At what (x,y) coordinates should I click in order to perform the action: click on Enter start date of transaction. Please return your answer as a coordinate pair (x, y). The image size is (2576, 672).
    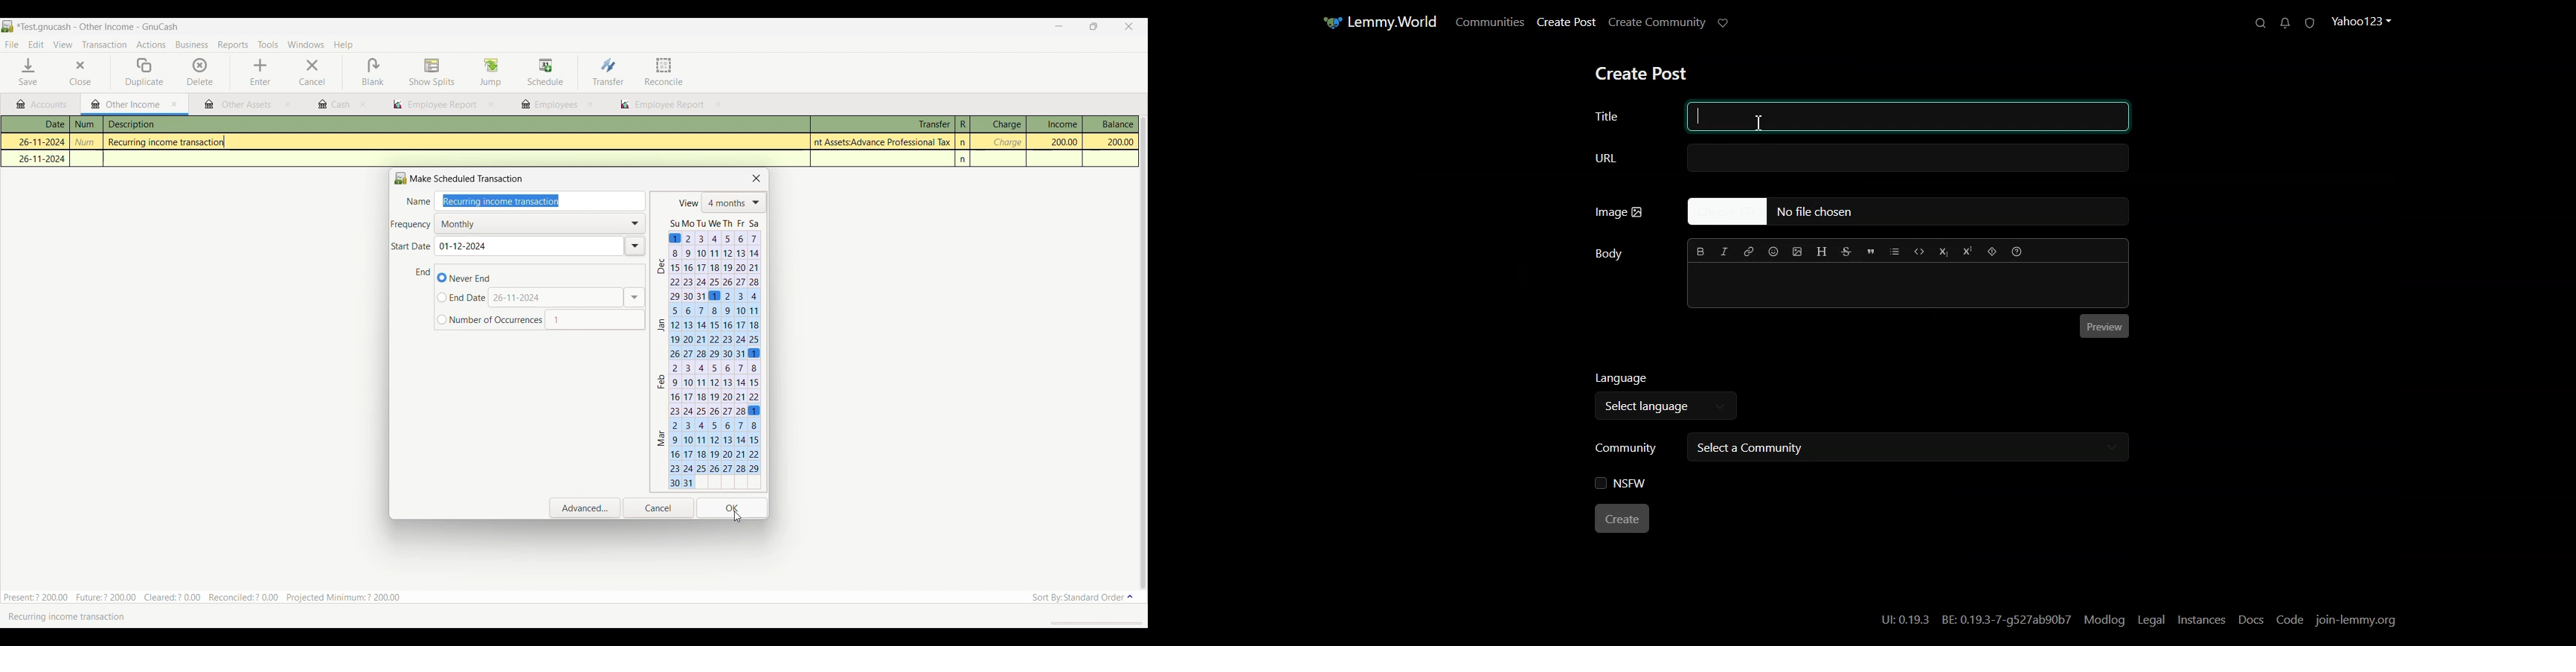
    Looking at the image, I should click on (538, 246).